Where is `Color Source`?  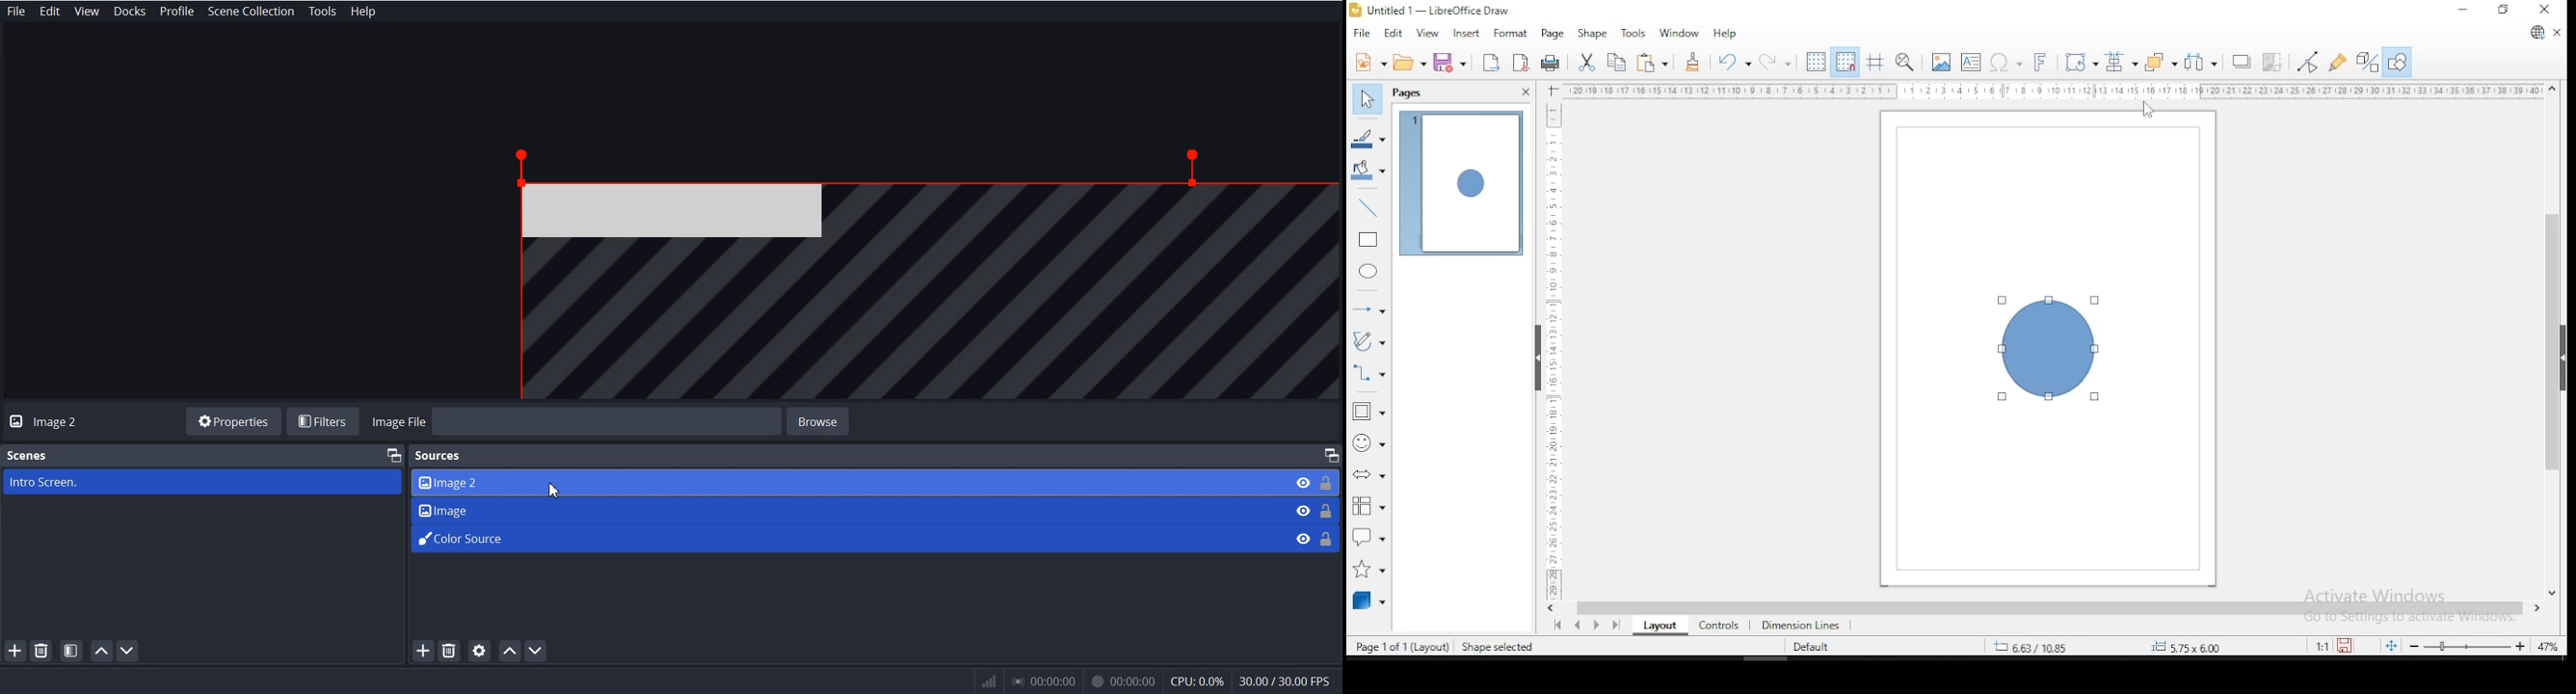 Color Source is located at coordinates (845, 537).